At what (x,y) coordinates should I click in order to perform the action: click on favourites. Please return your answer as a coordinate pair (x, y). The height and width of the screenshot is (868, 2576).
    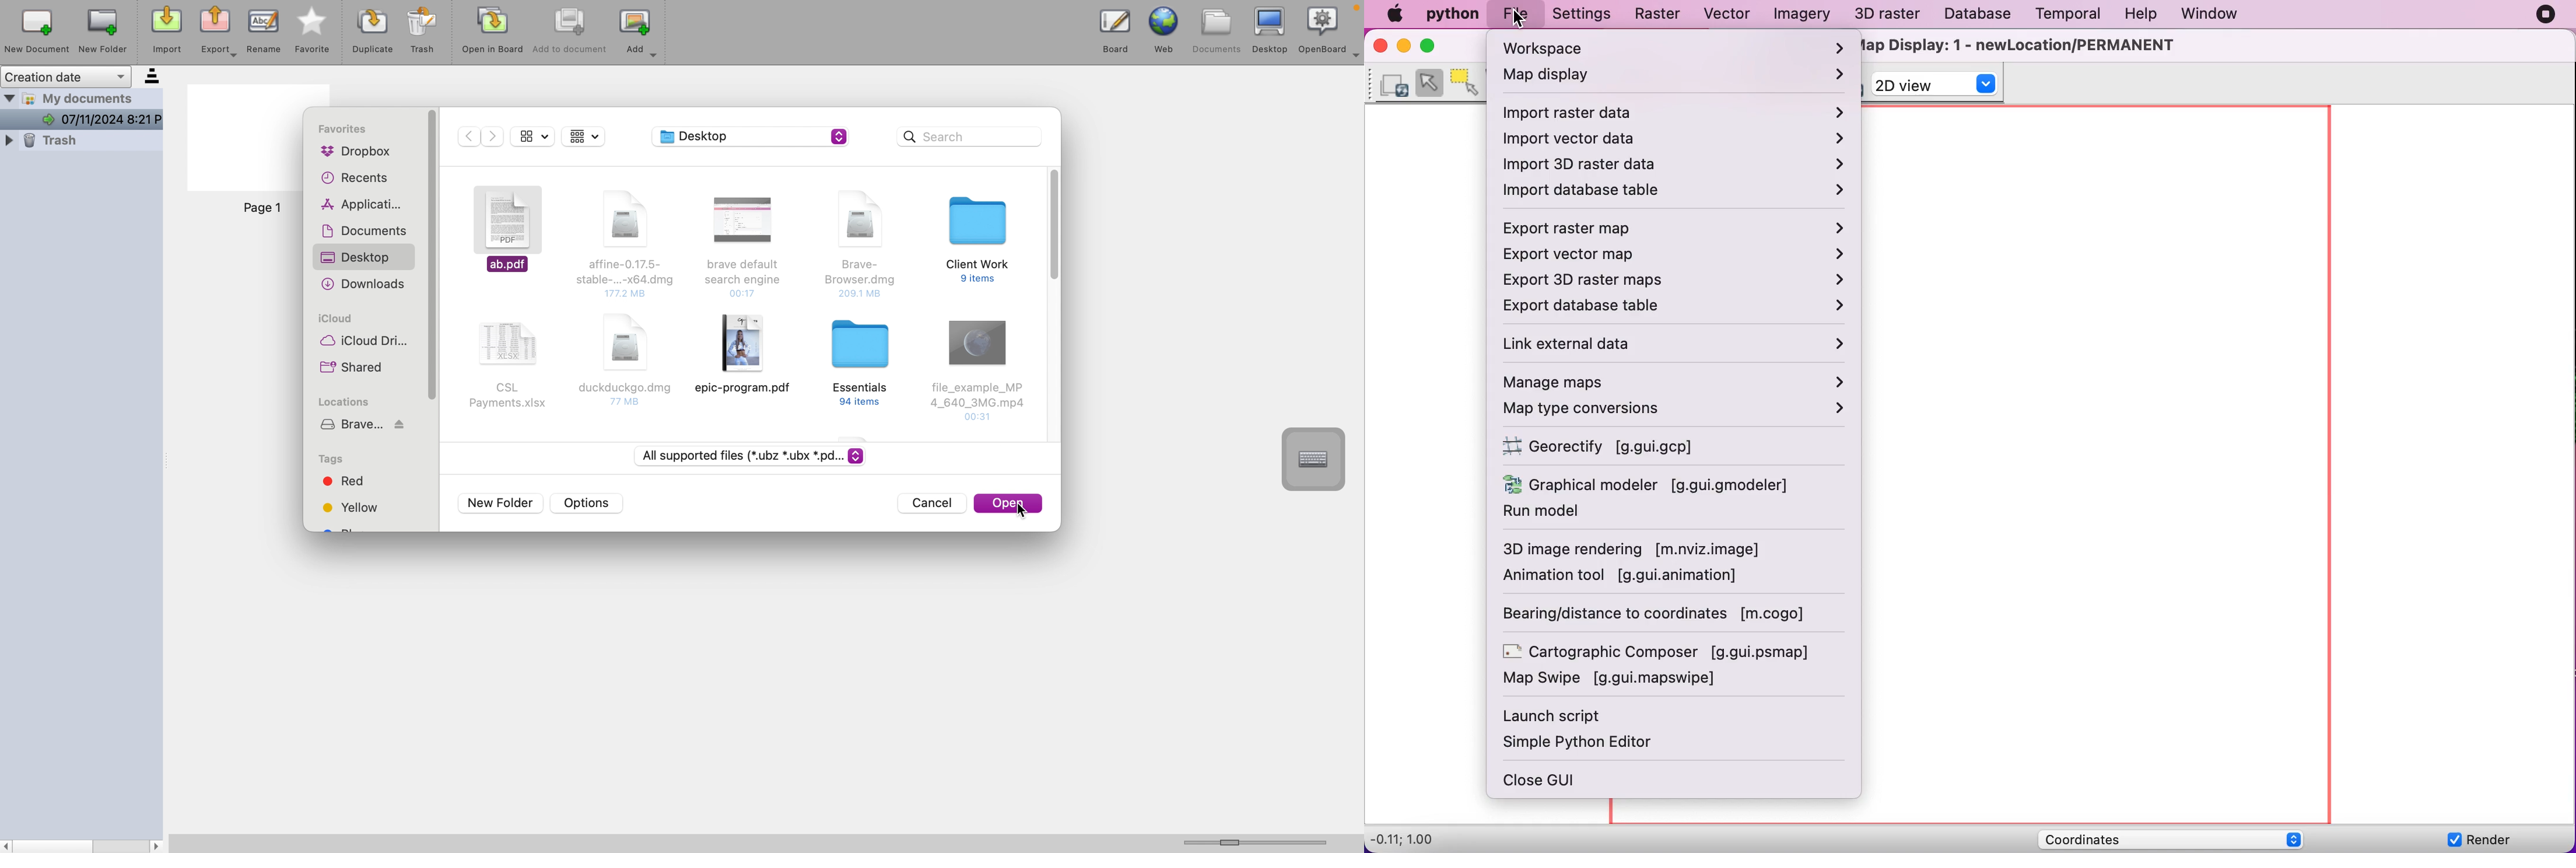
    Looking at the image, I should click on (342, 131).